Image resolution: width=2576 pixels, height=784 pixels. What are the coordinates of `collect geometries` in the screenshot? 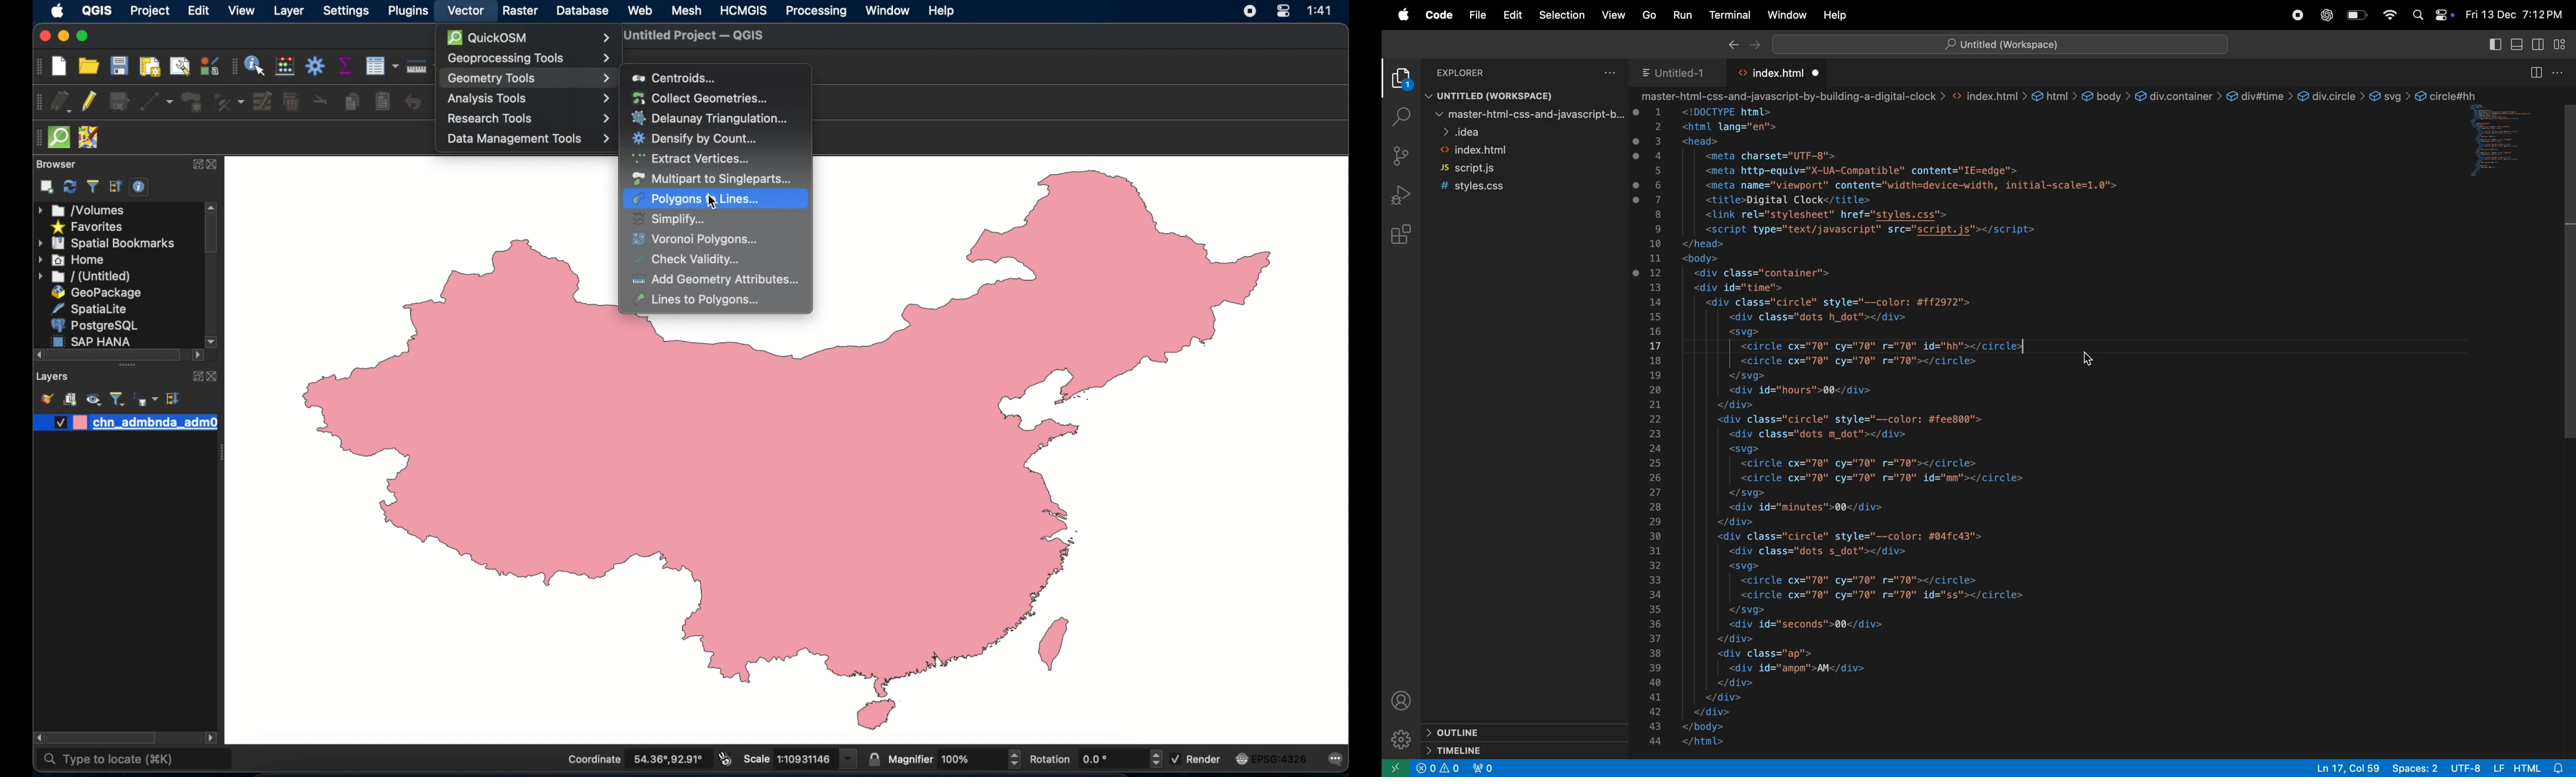 It's located at (699, 97).